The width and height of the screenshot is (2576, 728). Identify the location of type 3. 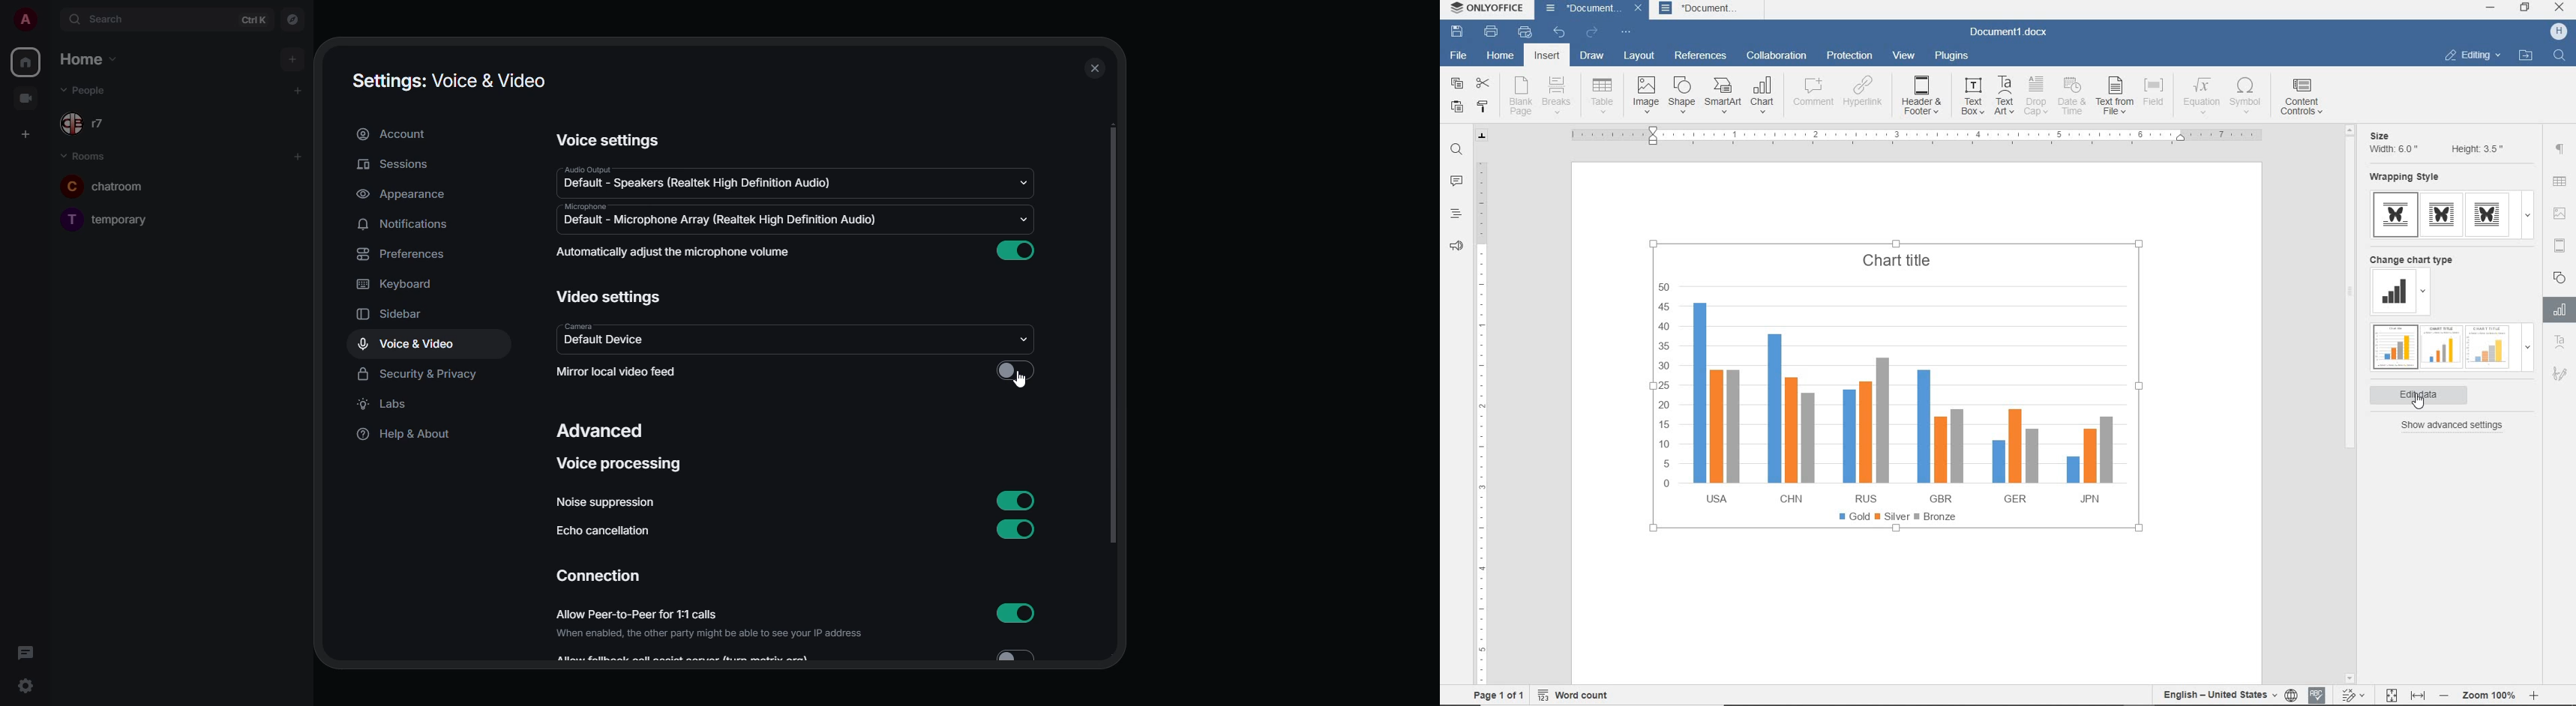
(2489, 346).